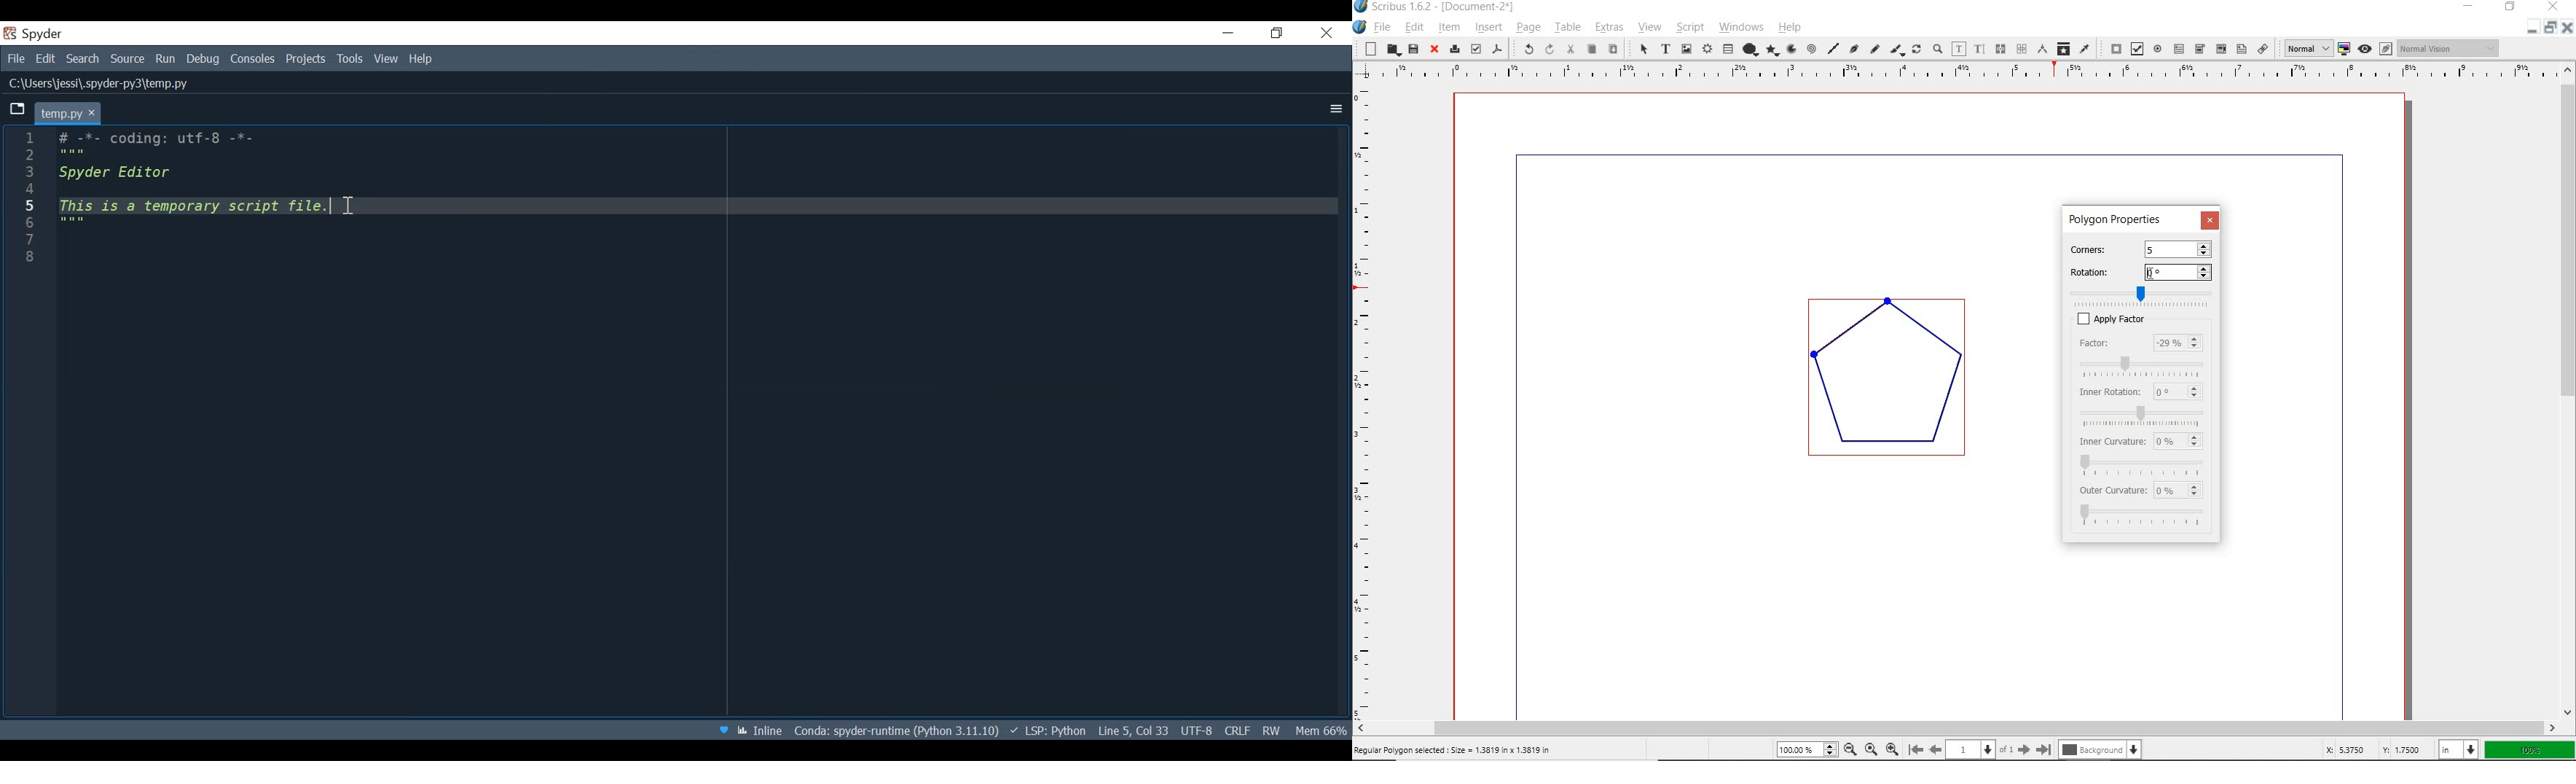  I want to click on Spyder Desktop Icon, so click(37, 33).